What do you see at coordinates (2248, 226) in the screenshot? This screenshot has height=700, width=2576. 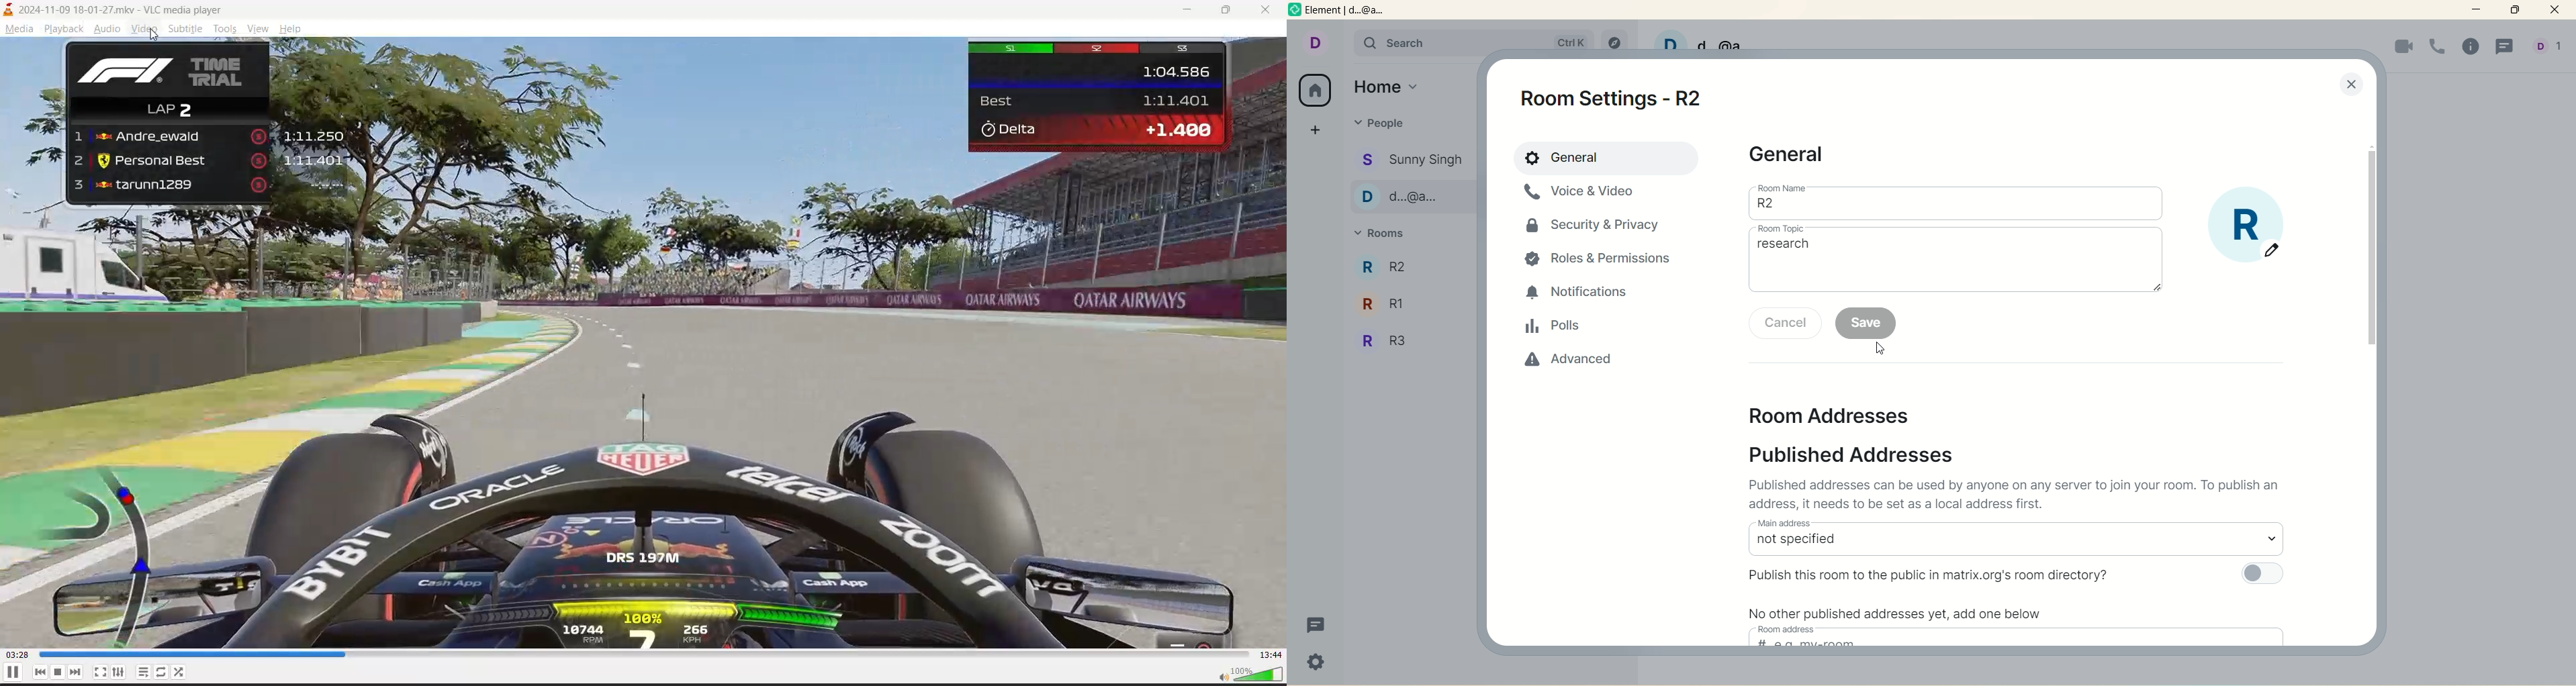 I see `room display picture` at bounding box center [2248, 226].